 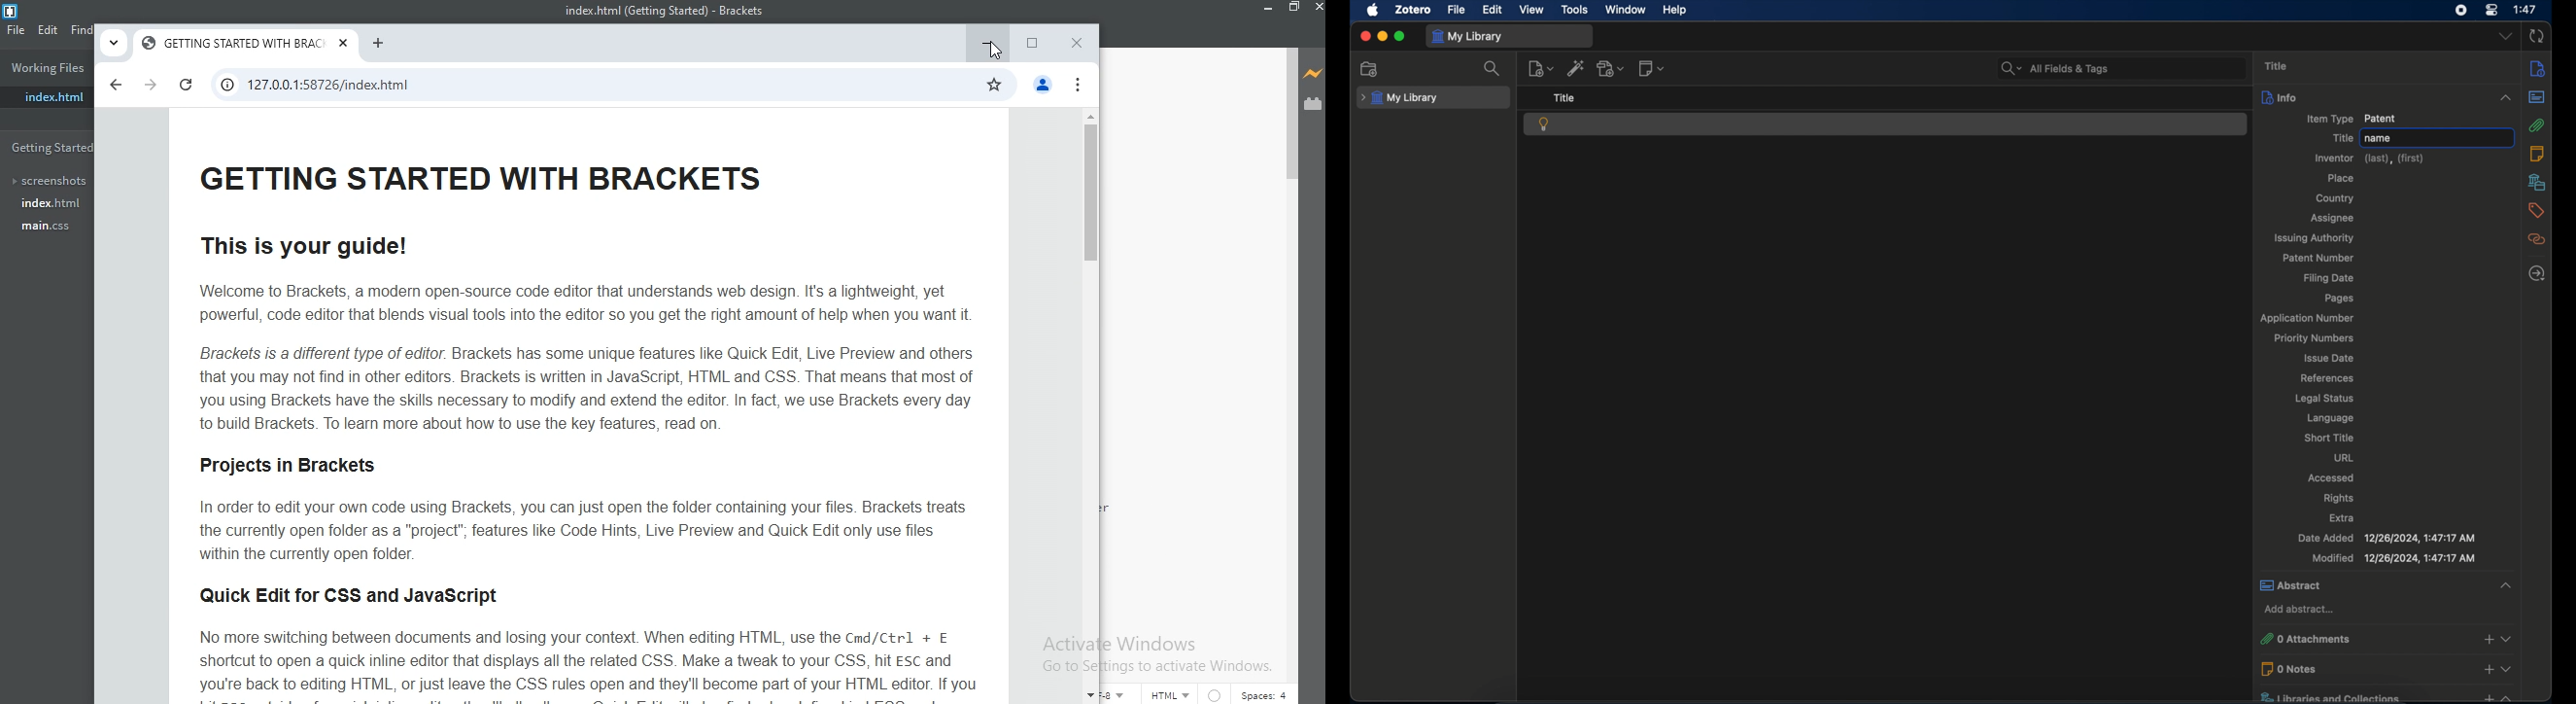 I want to click on scroll bar, so click(x=1288, y=120).